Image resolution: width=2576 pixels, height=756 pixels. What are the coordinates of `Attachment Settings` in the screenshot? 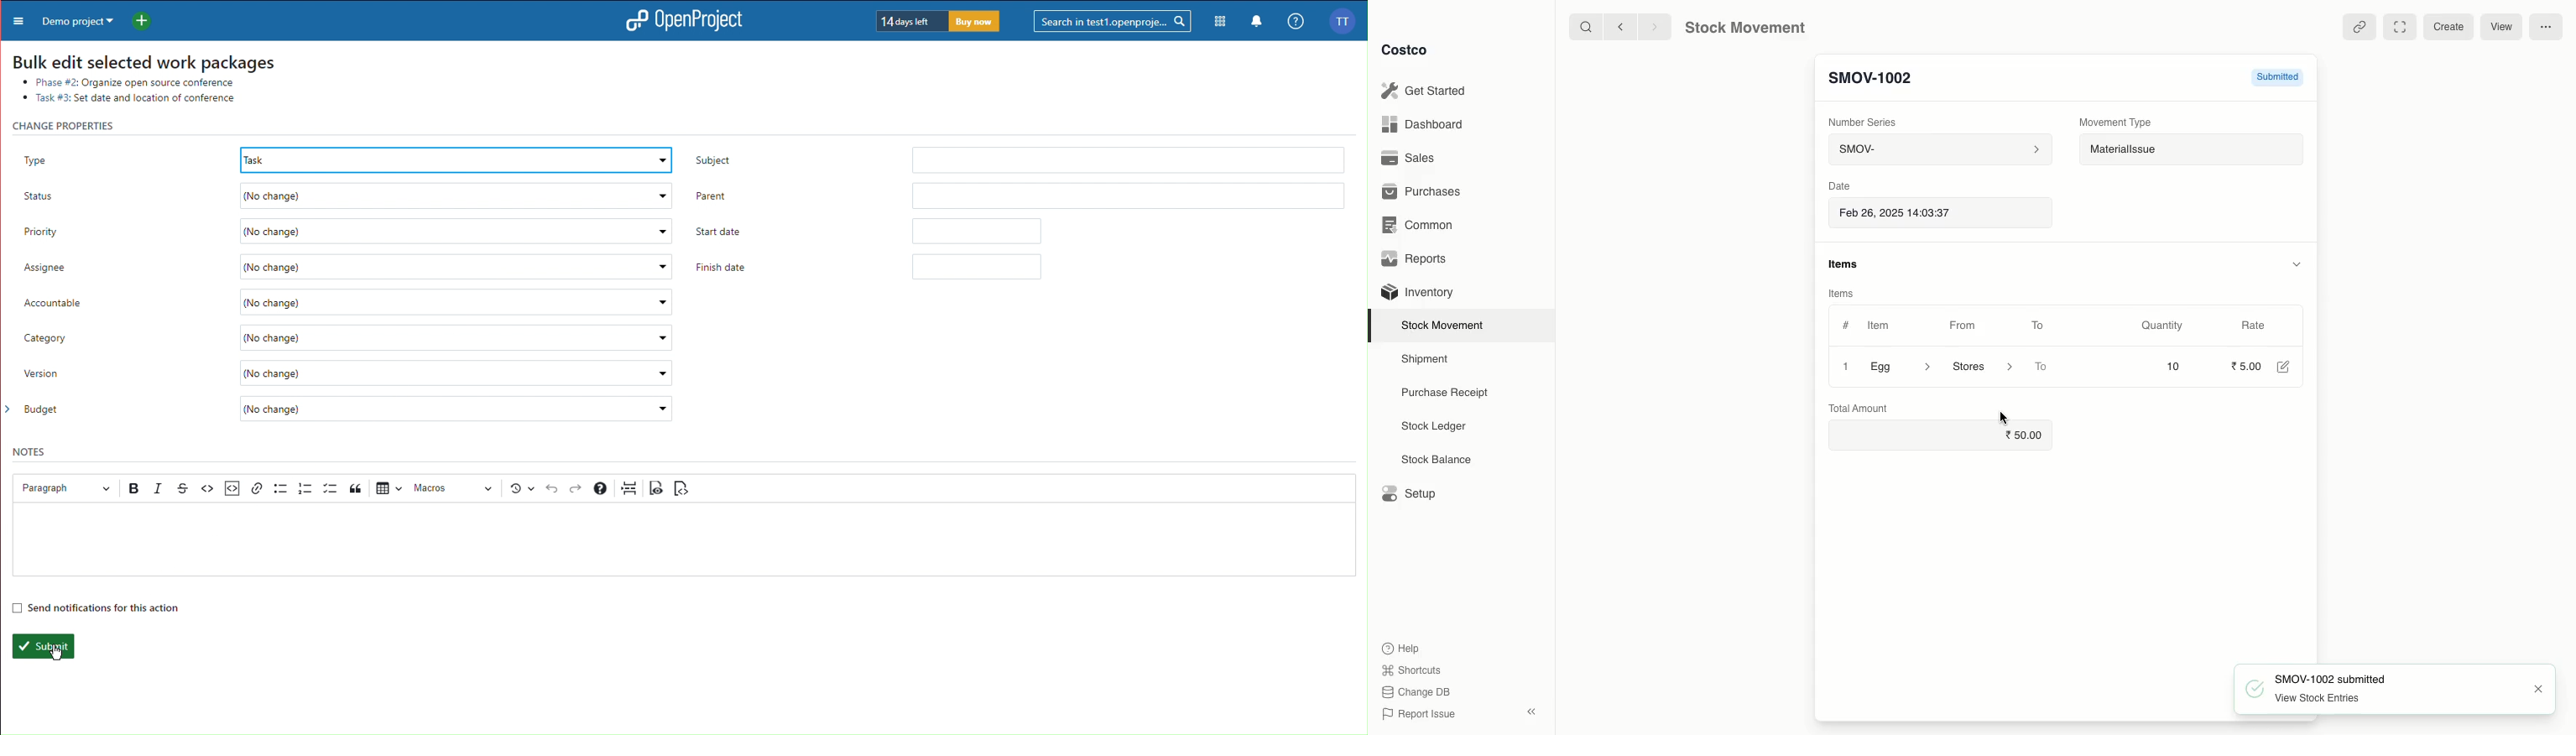 It's located at (231, 489).